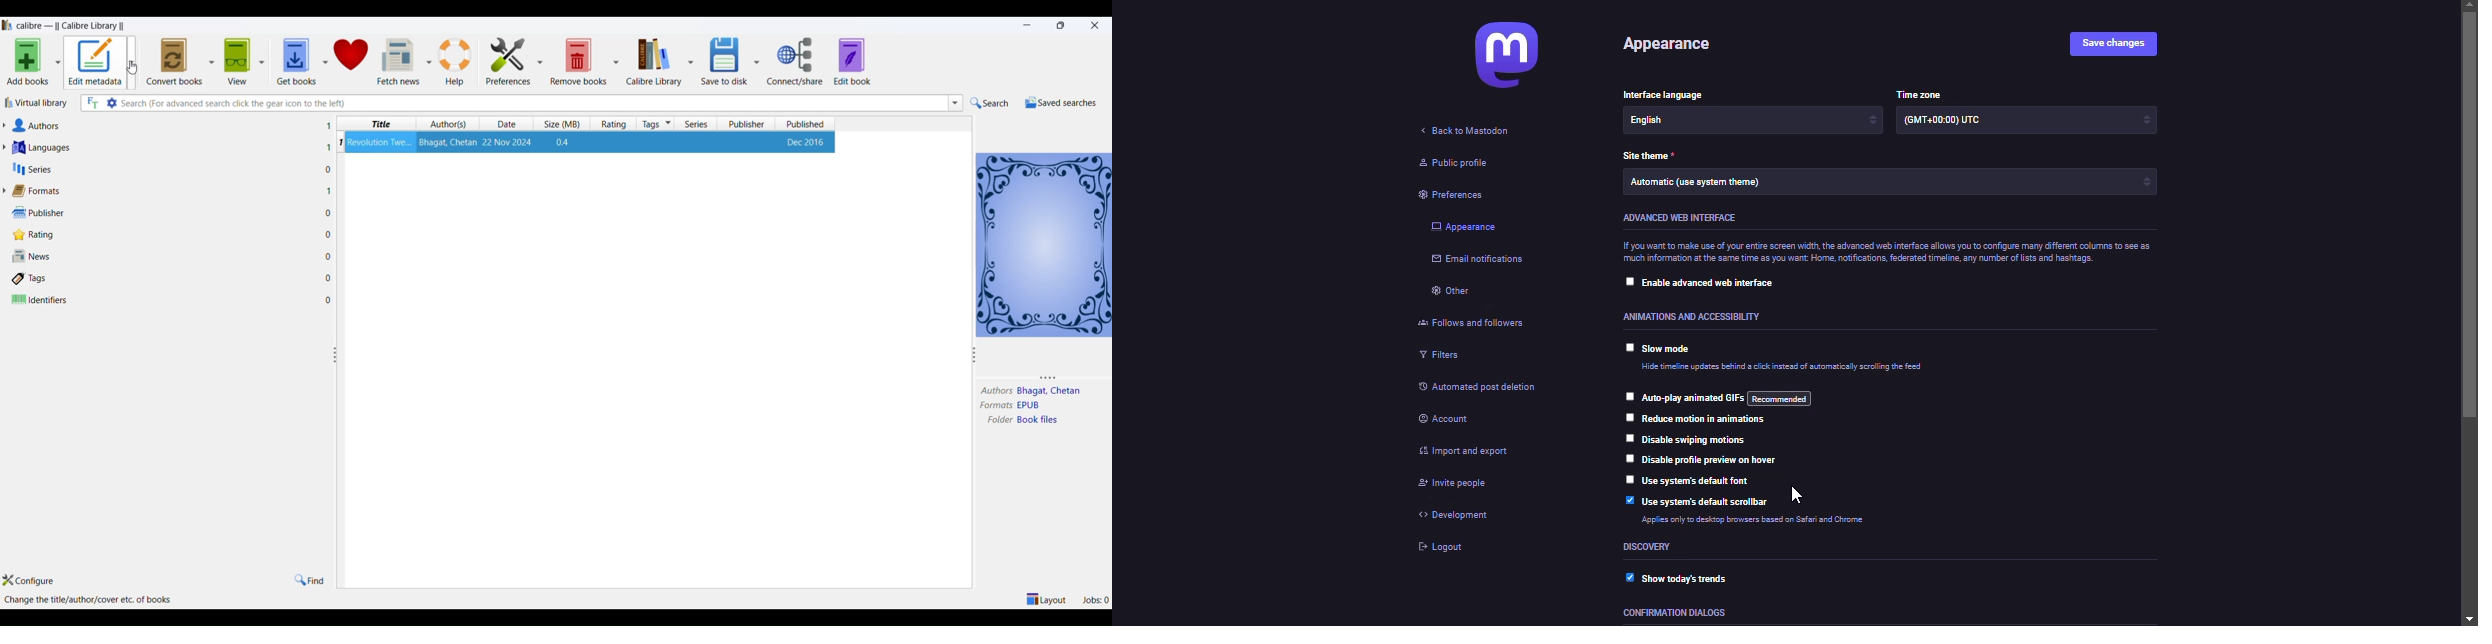  What do you see at coordinates (1452, 293) in the screenshot?
I see `other` at bounding box center [1452, 293].